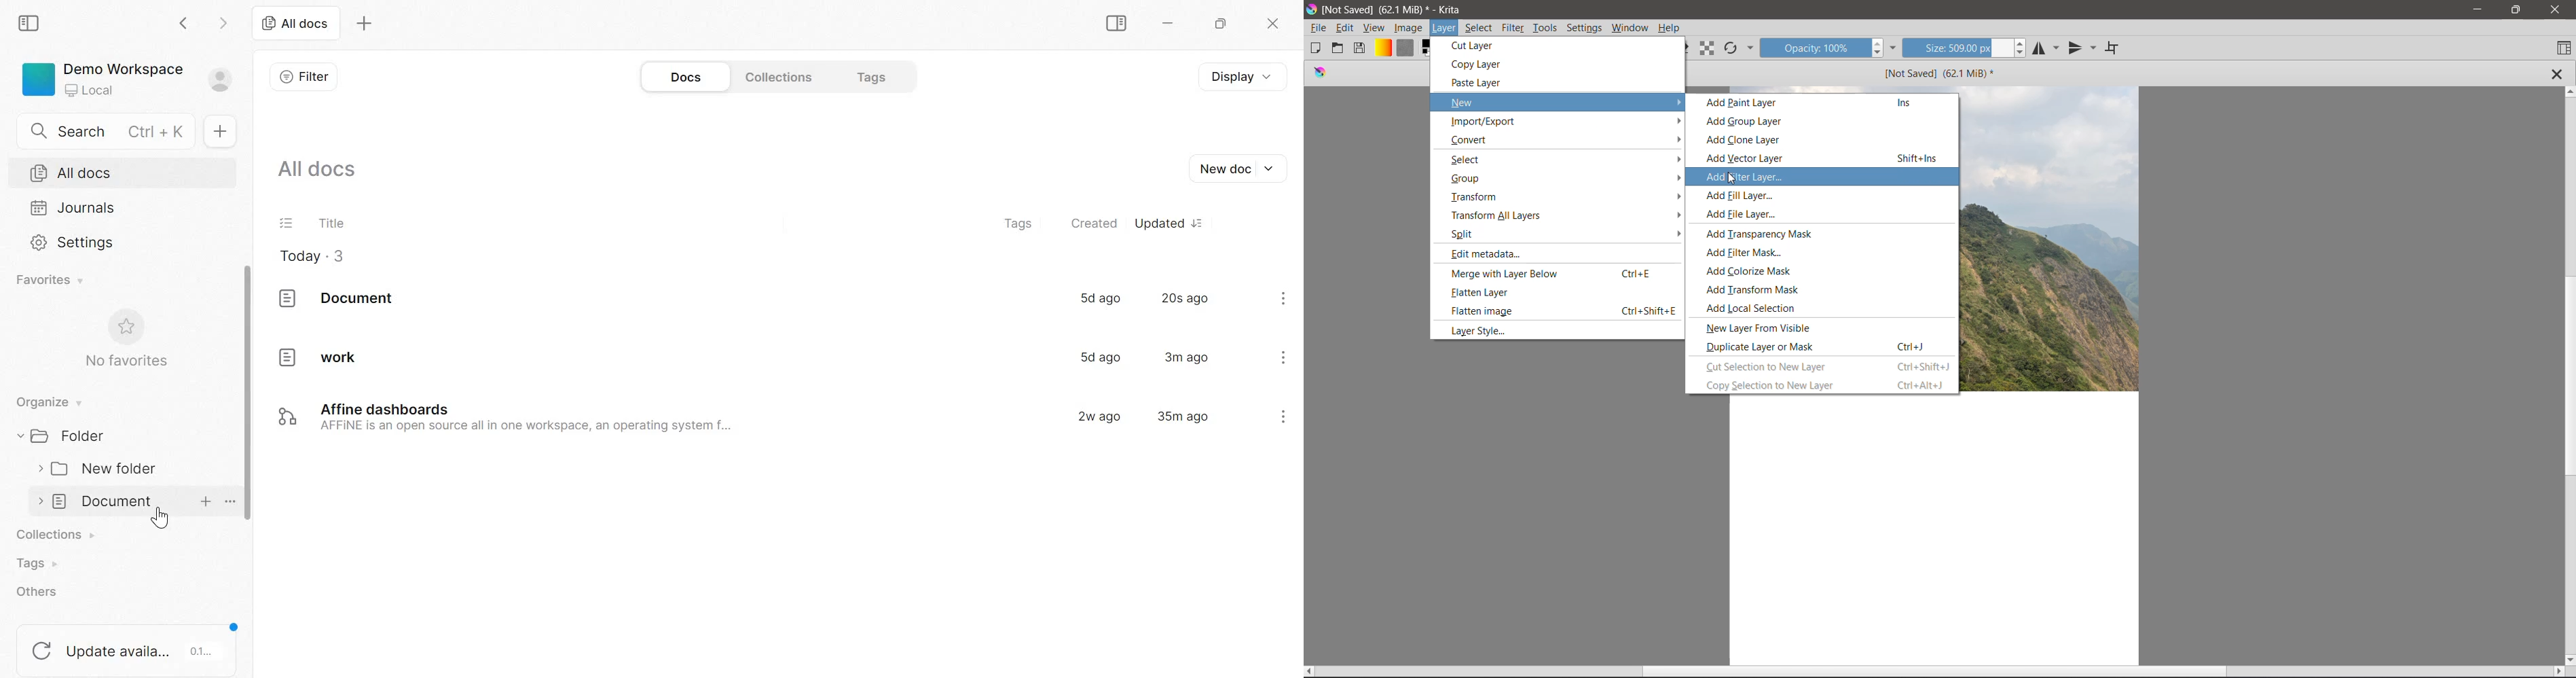 This screenshot has height=700, width=2576. What do you see at coordinates (1168, 220) in the screenshot?
I see `Updated` at bounding box center [1168, 220].